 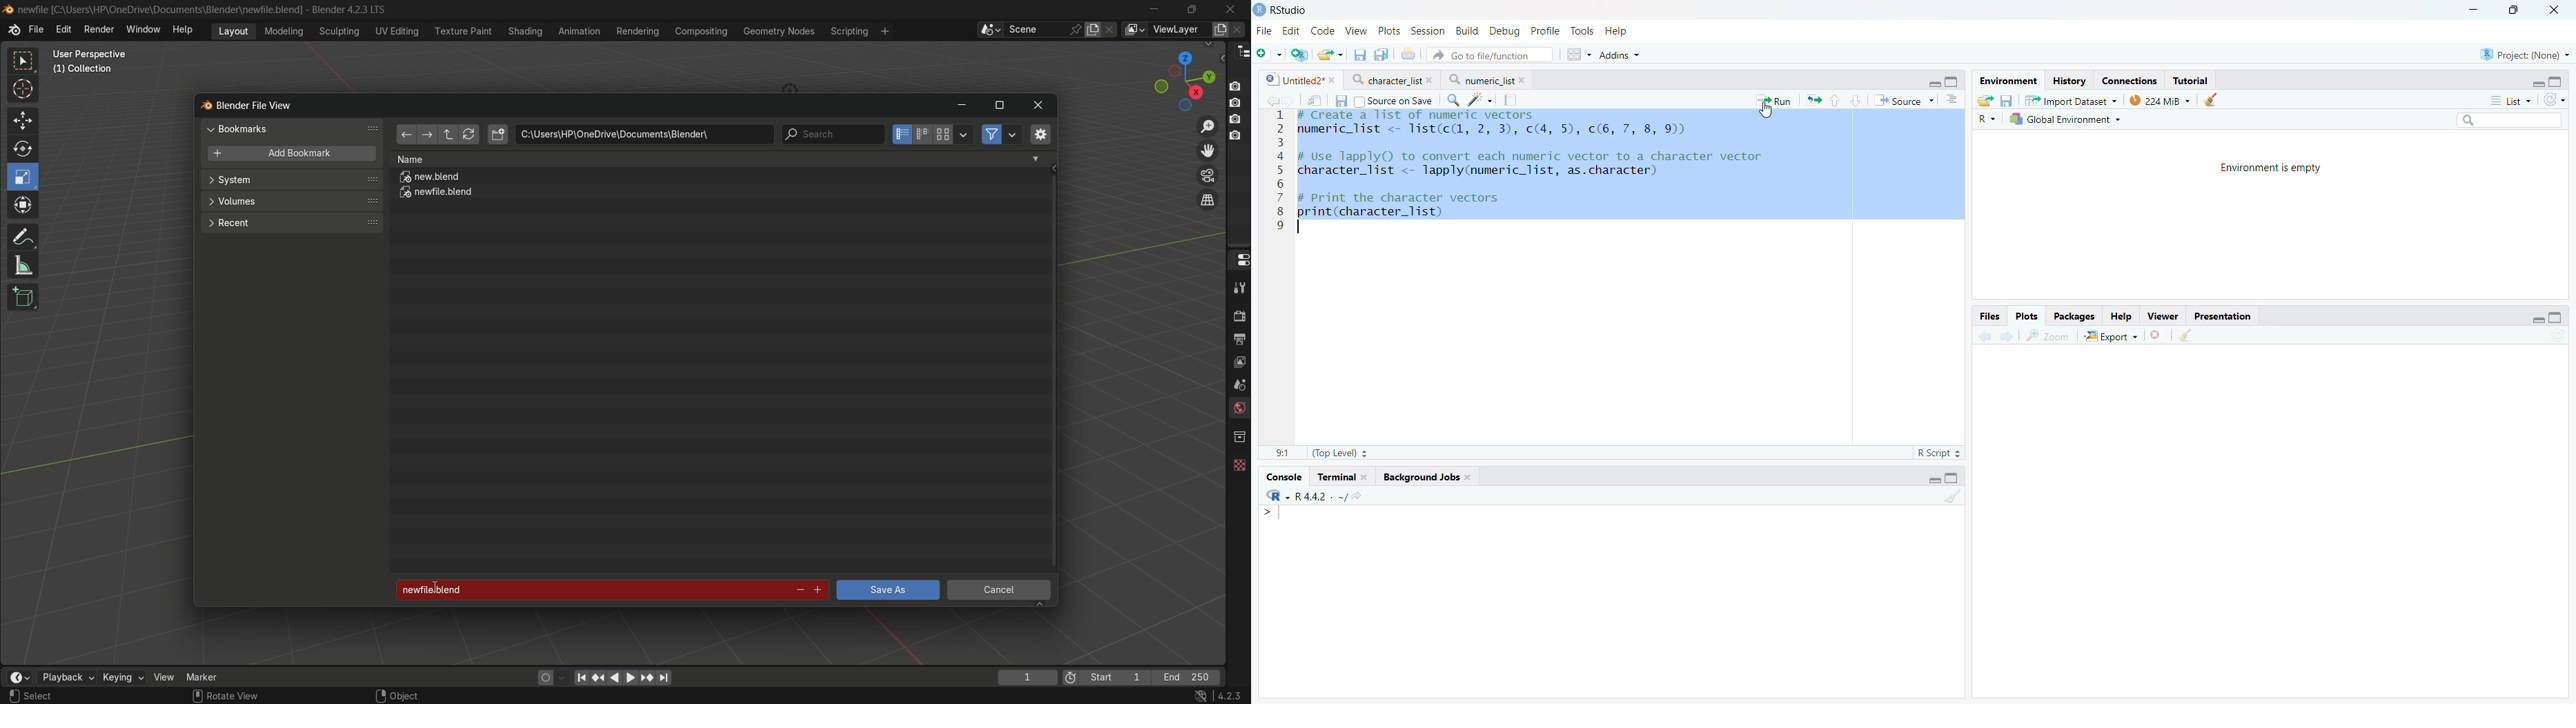 What do you see at coordinates (295, 128) in the screenshot?
I see `bookmarks` at bounding box center [295, 128].